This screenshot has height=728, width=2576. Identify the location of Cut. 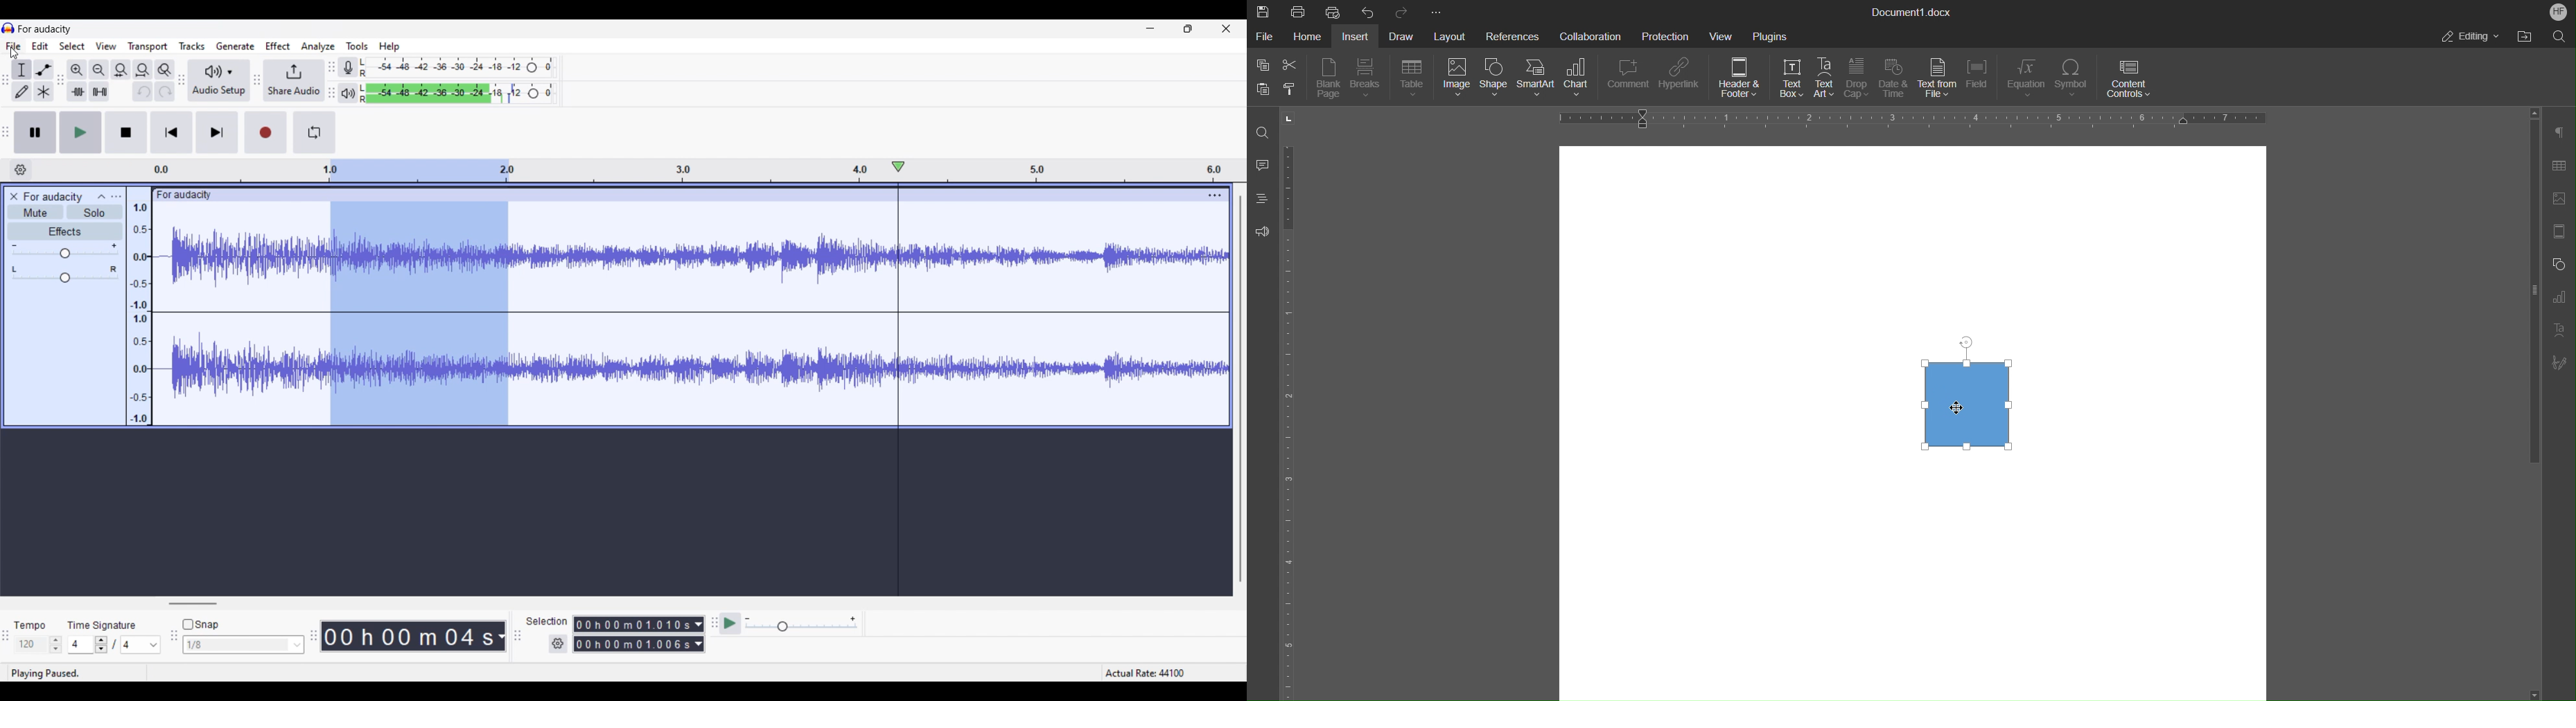
(1295, 65).